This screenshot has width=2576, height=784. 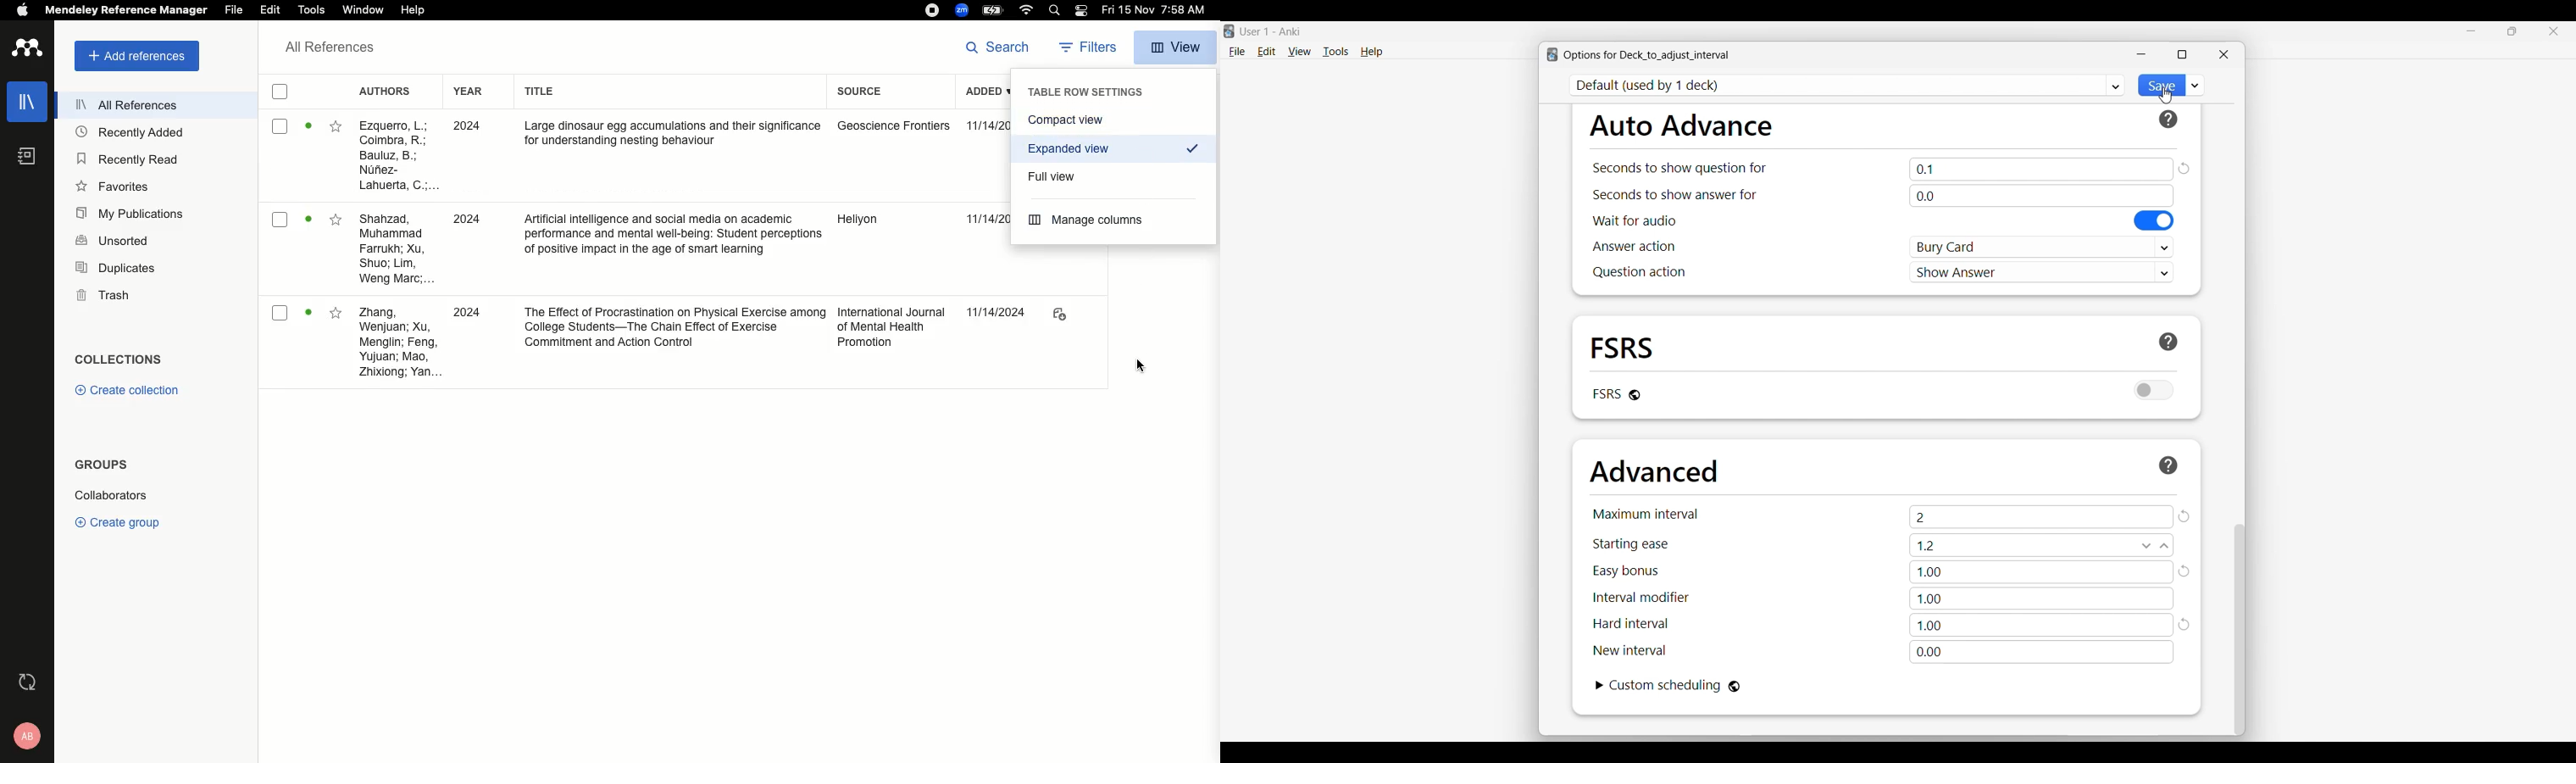 What do you see at coordinates (1635, 220) in the screenshot?
I see `Indicates wait for audio` at bounding box center [1635, 220].